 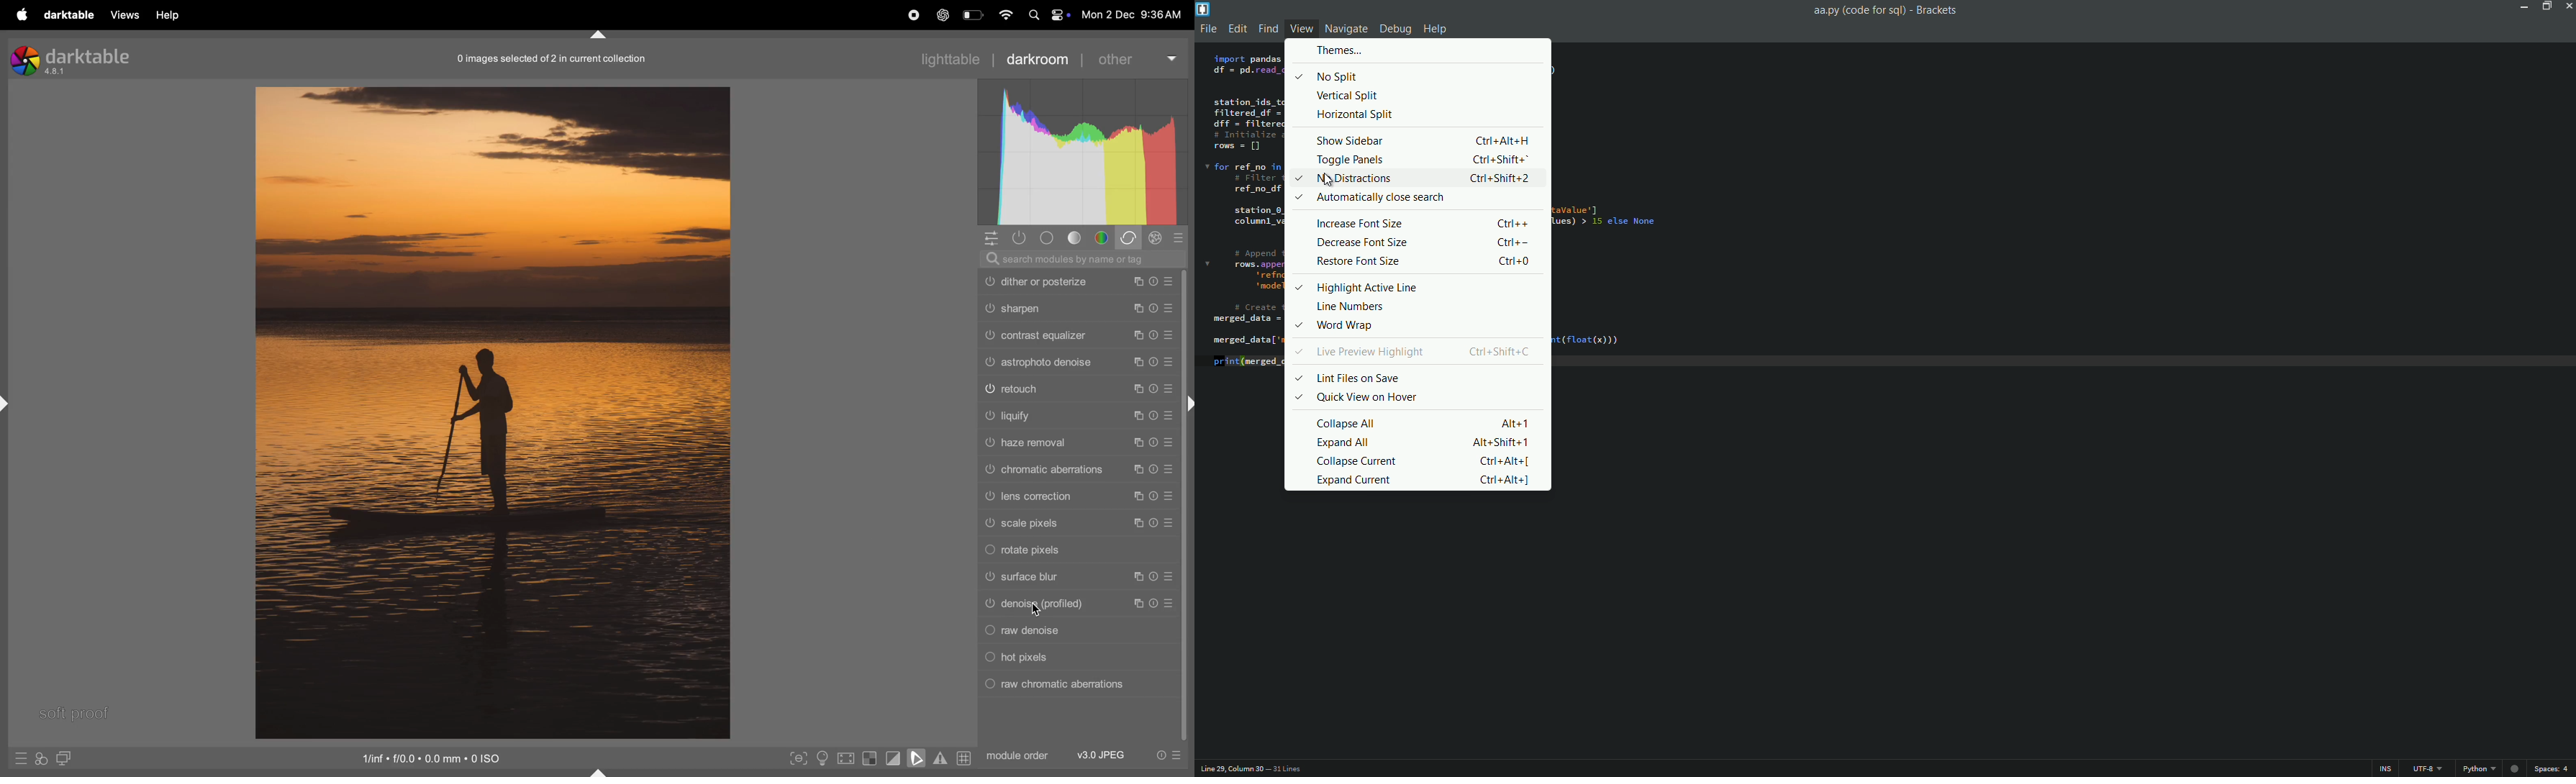 What do you see at coordinates (1079, 281) in the screenshot?
I see `dither or posterize` at bounding box center [1079, 281].